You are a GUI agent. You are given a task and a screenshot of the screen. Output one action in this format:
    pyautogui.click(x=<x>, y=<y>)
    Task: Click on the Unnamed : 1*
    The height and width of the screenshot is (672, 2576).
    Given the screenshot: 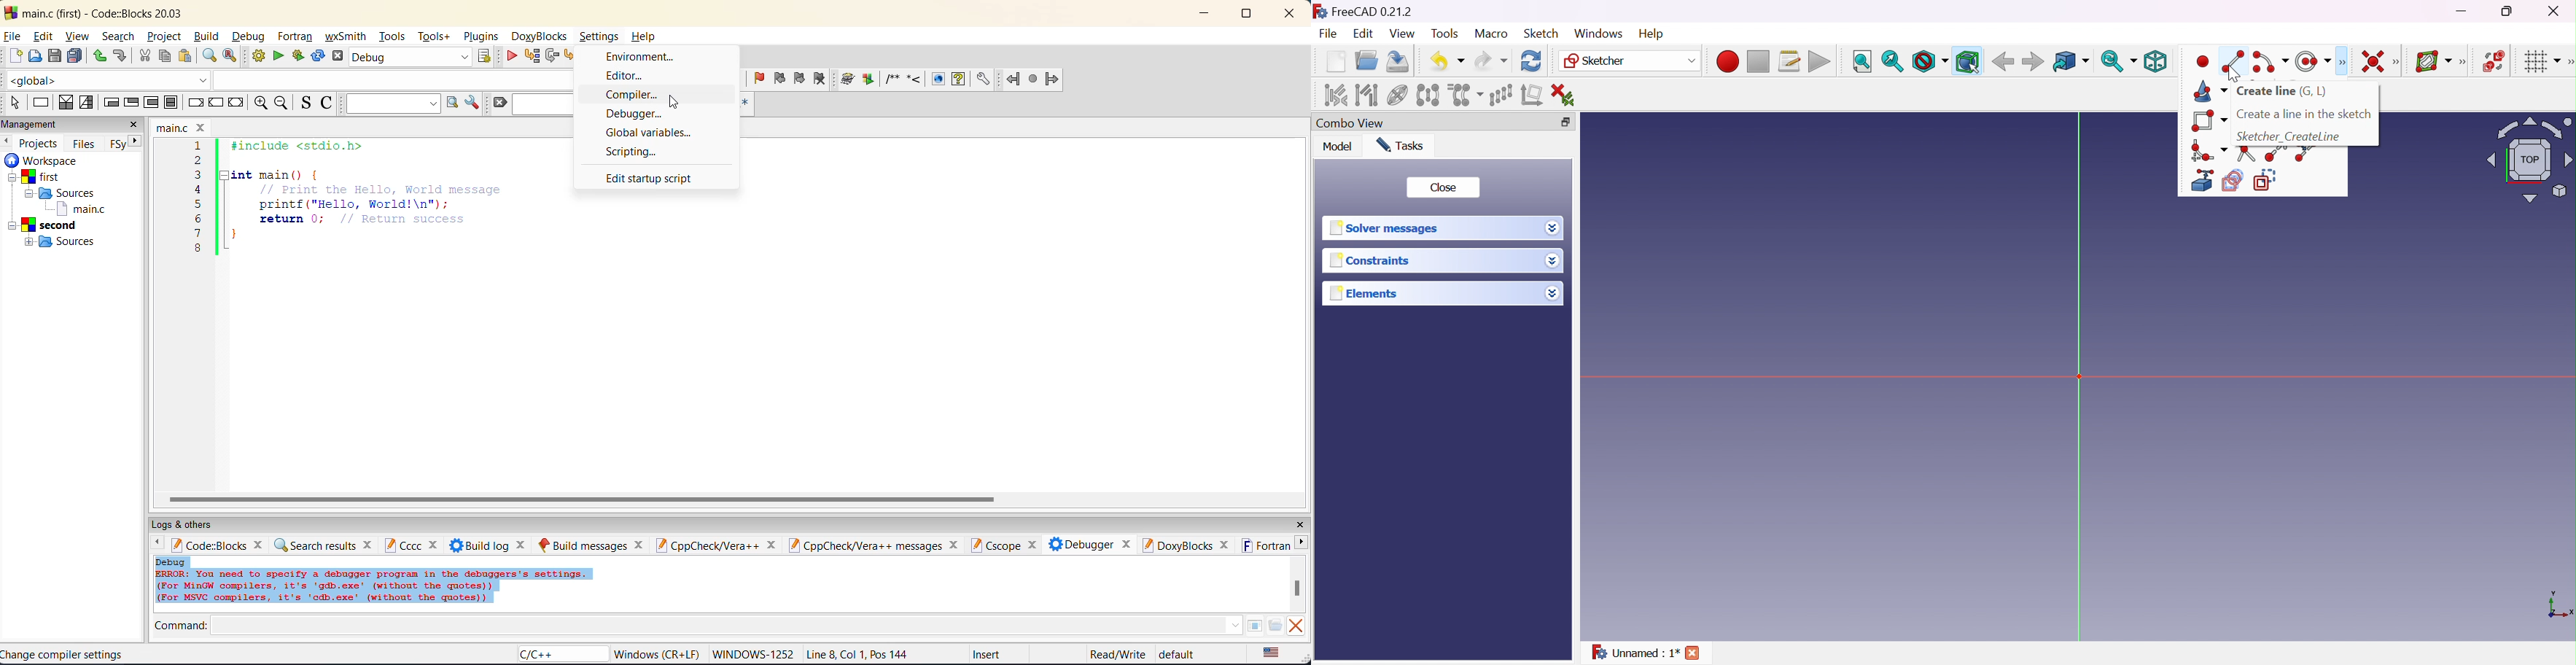 What is the action you would take?
    pyautogui.click(x=1636, y=654)
    